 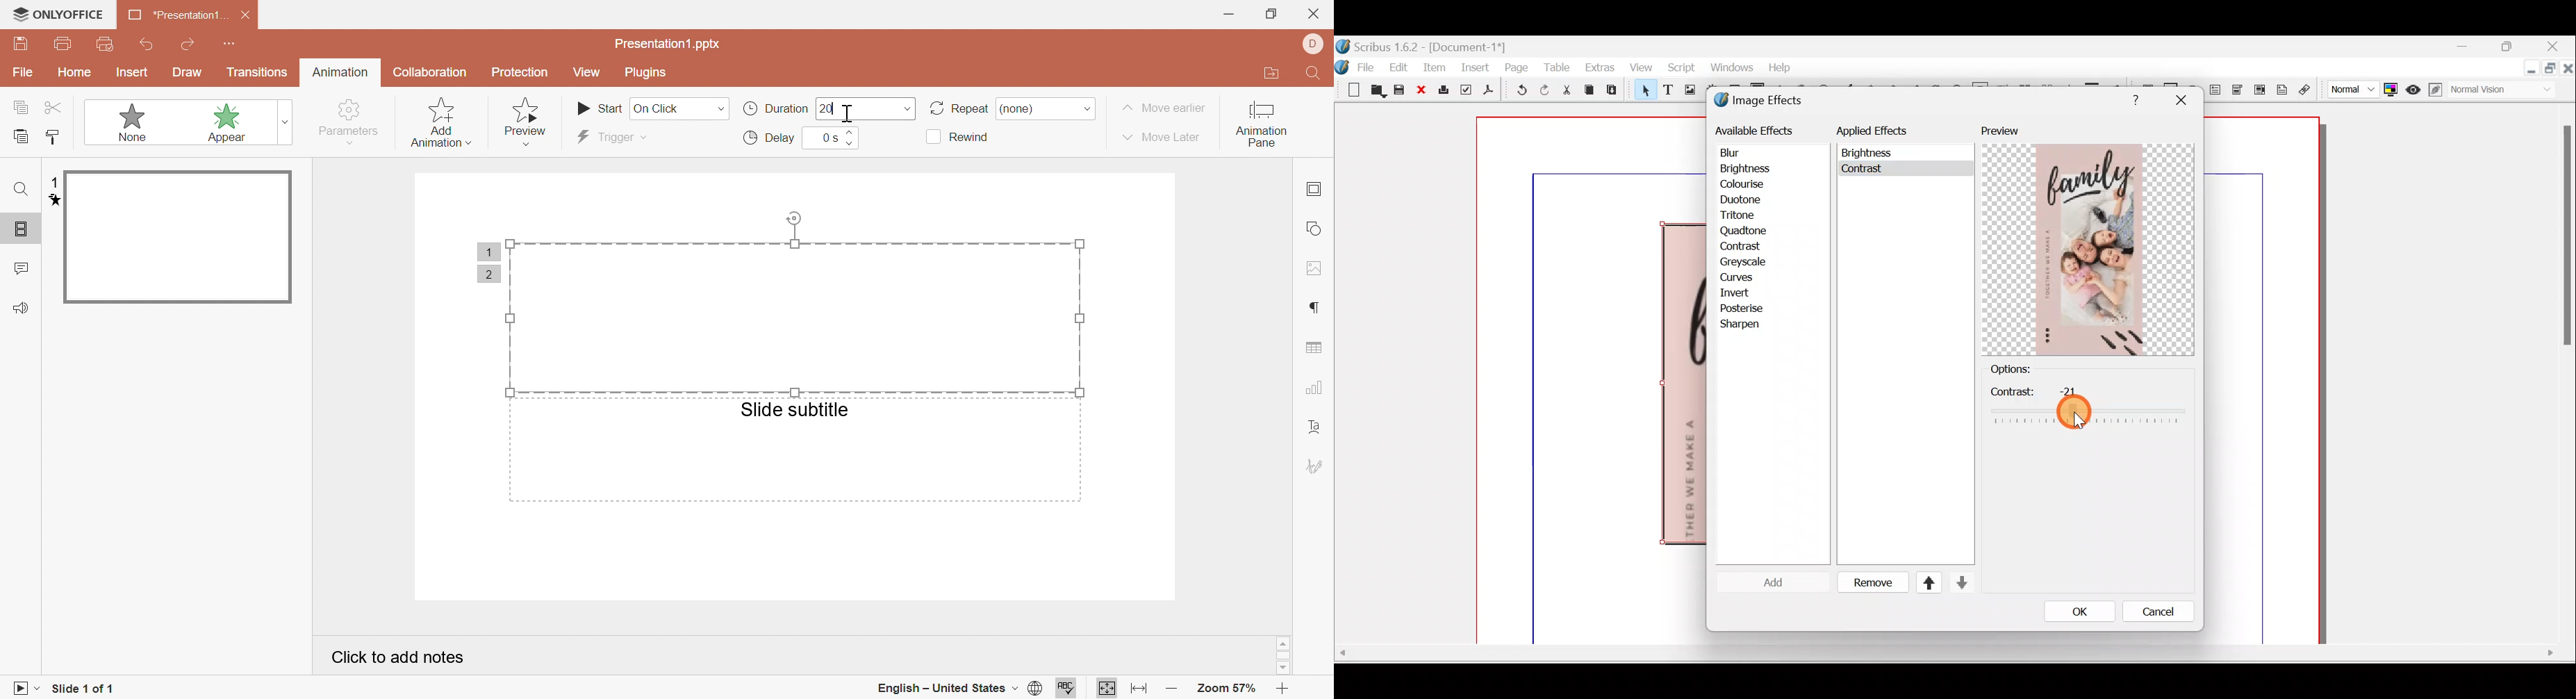 What do you see at coordinates (1681, 69) in the screenshot?
I see `Script` at bounding box center [1681, 69].